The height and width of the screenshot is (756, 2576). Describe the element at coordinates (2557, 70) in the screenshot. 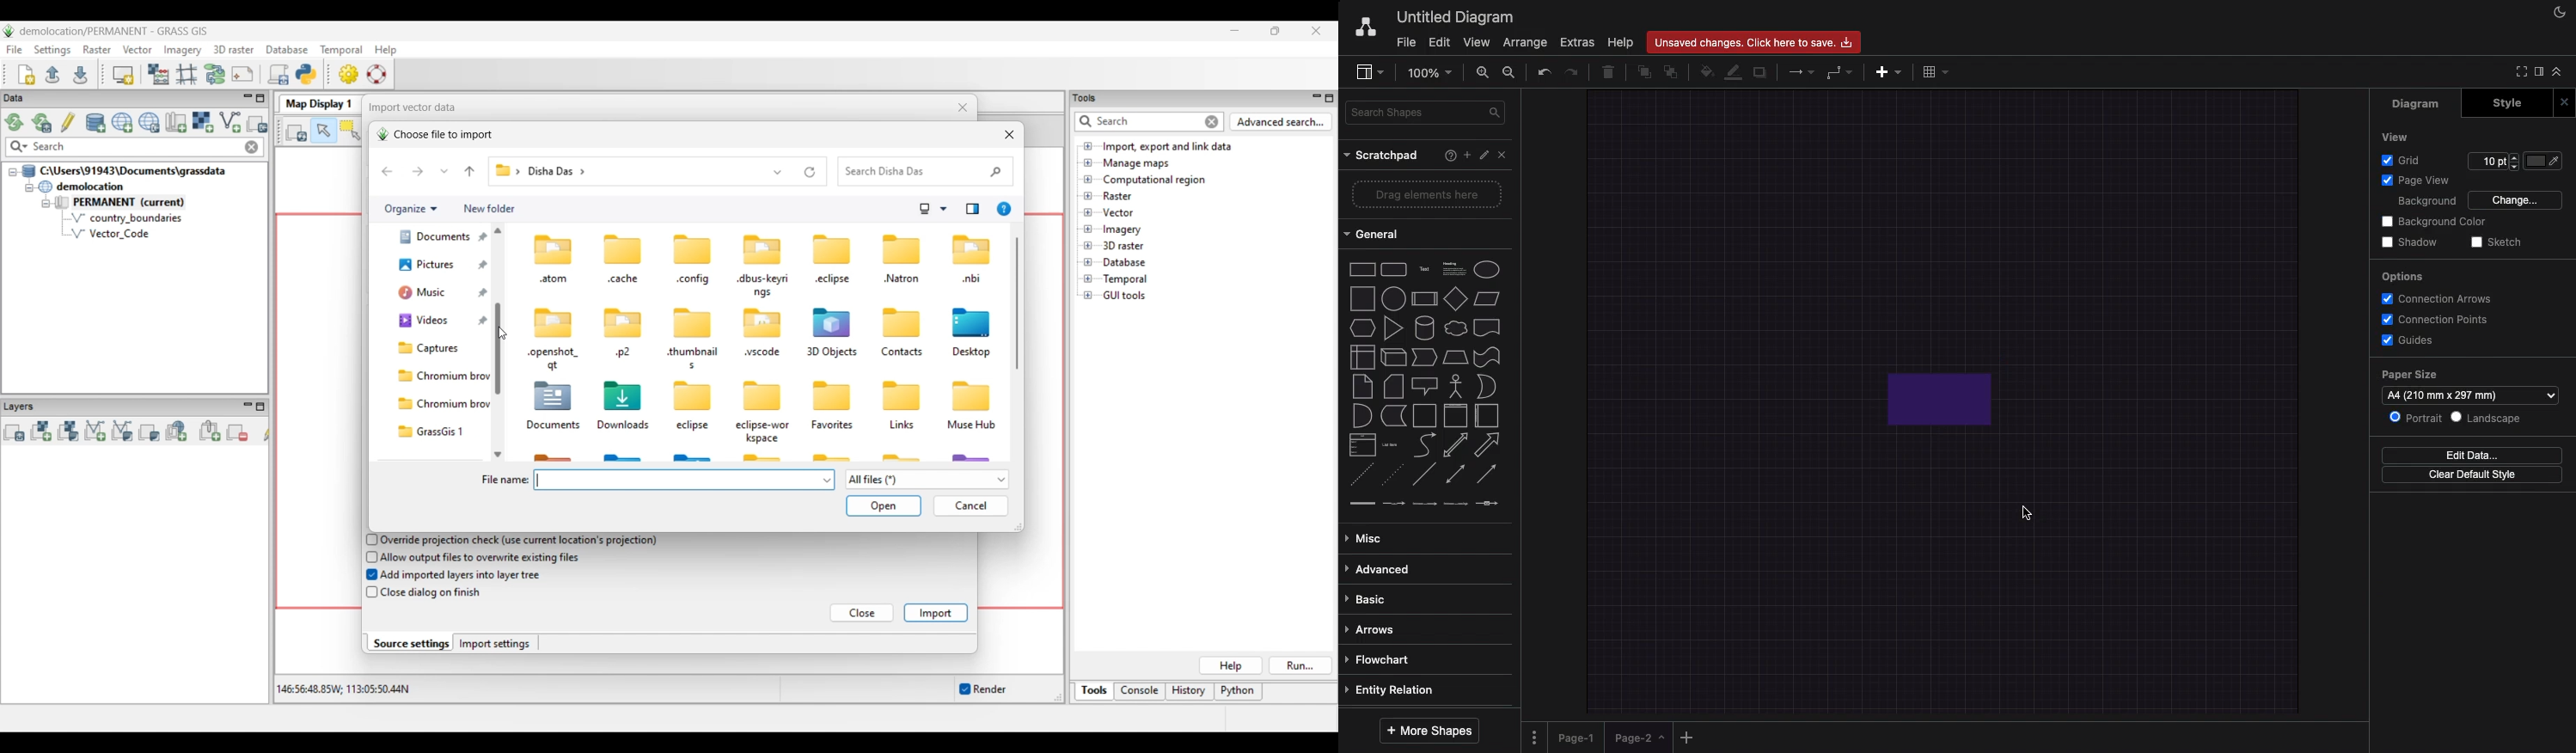

I see `Collapse` at that location.